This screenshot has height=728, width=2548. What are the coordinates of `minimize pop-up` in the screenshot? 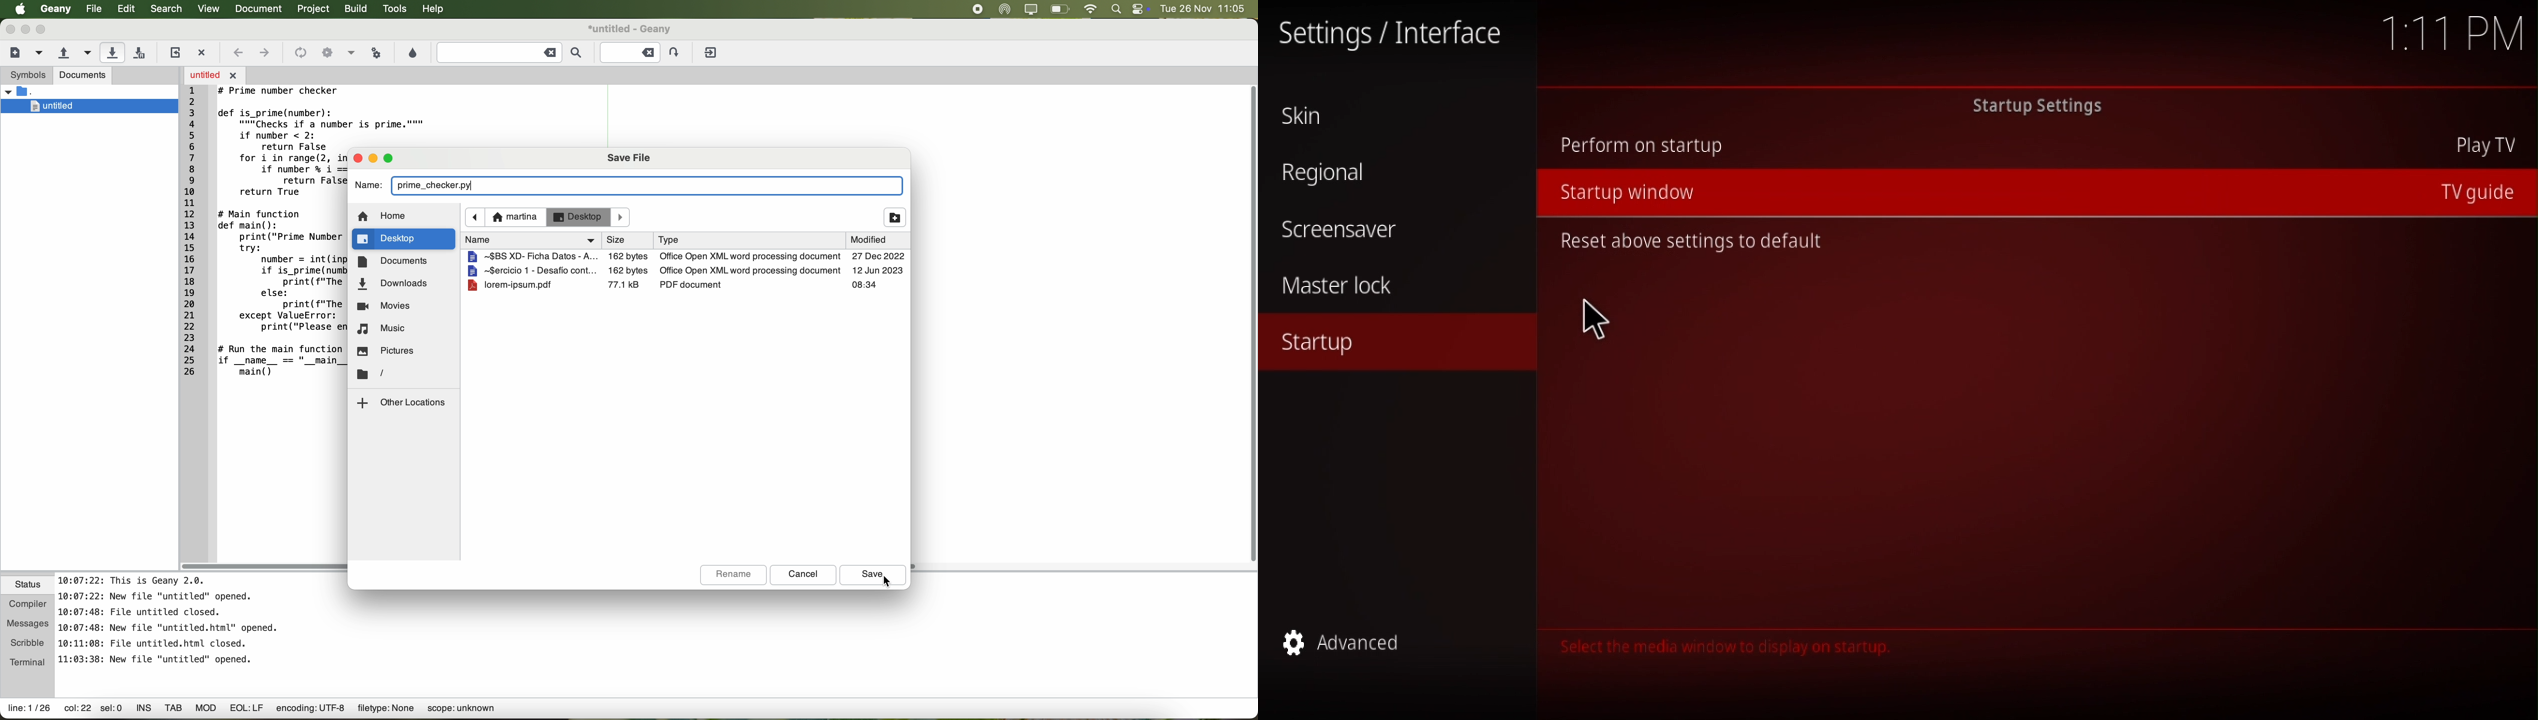 It's located at (375, 158).